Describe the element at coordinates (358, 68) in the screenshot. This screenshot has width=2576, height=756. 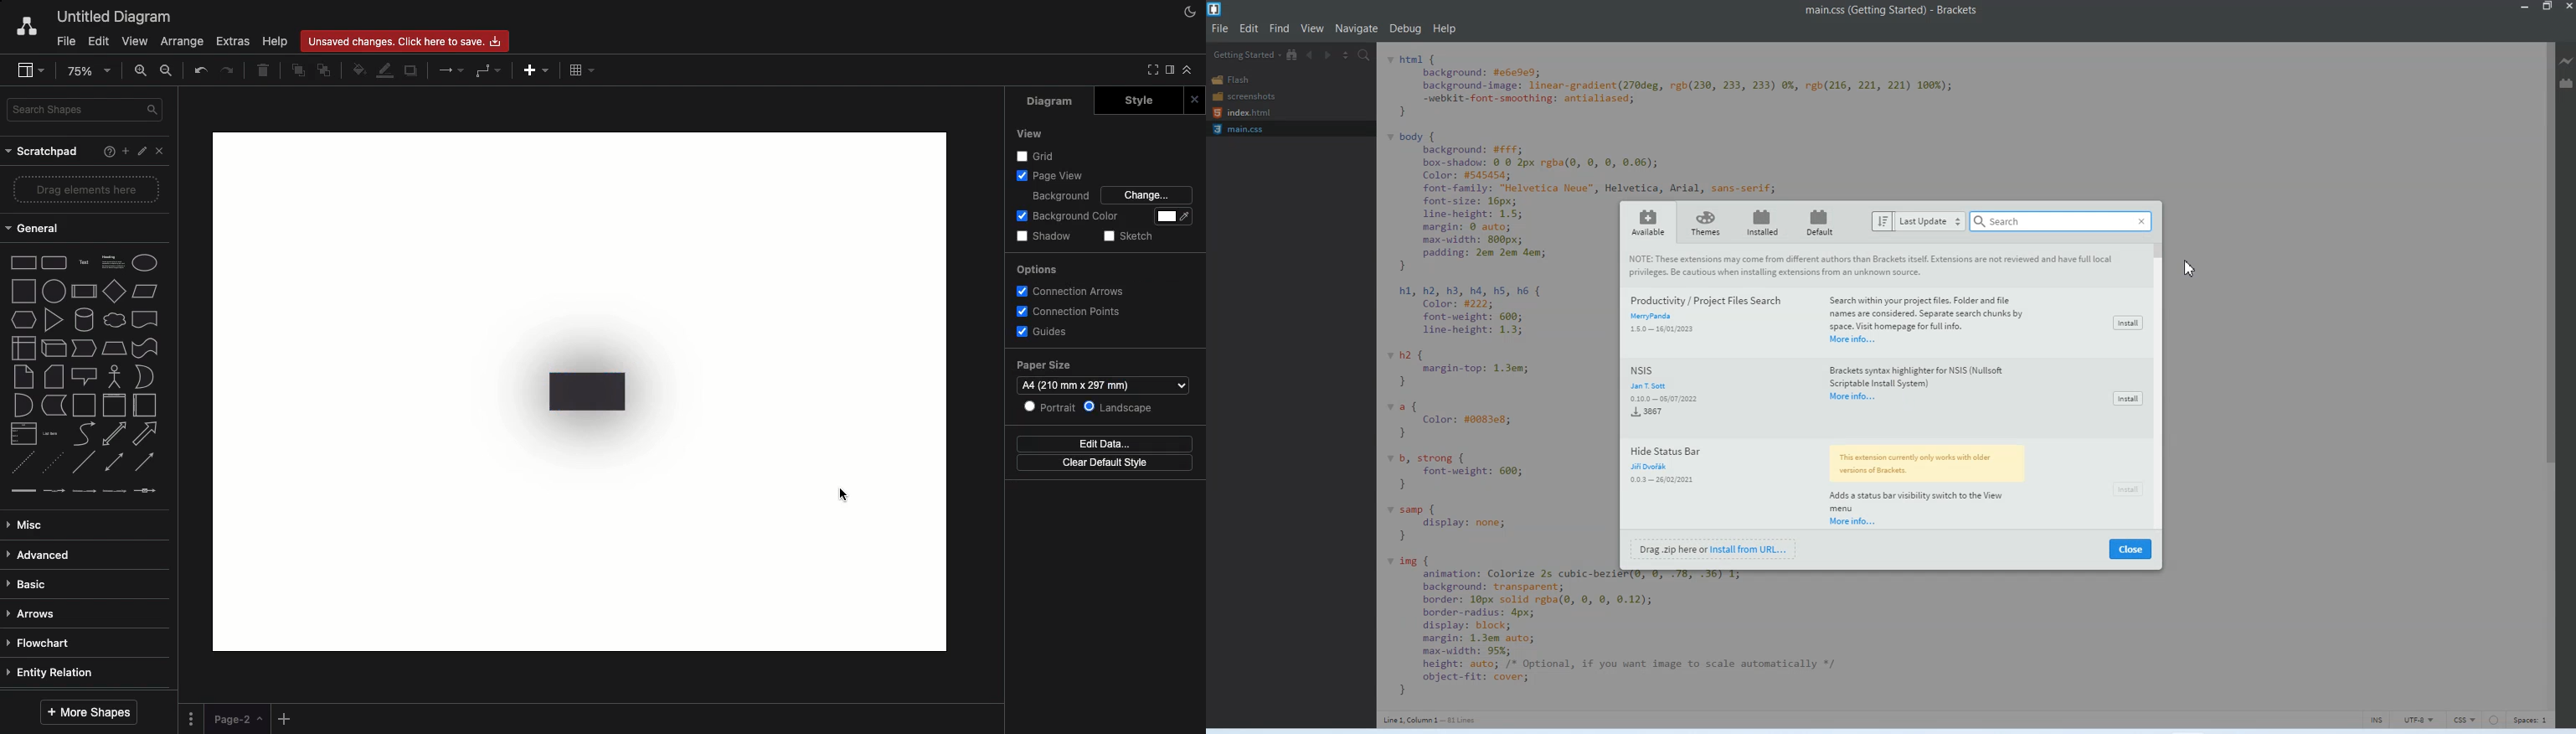
I see `Fill color` at that location.